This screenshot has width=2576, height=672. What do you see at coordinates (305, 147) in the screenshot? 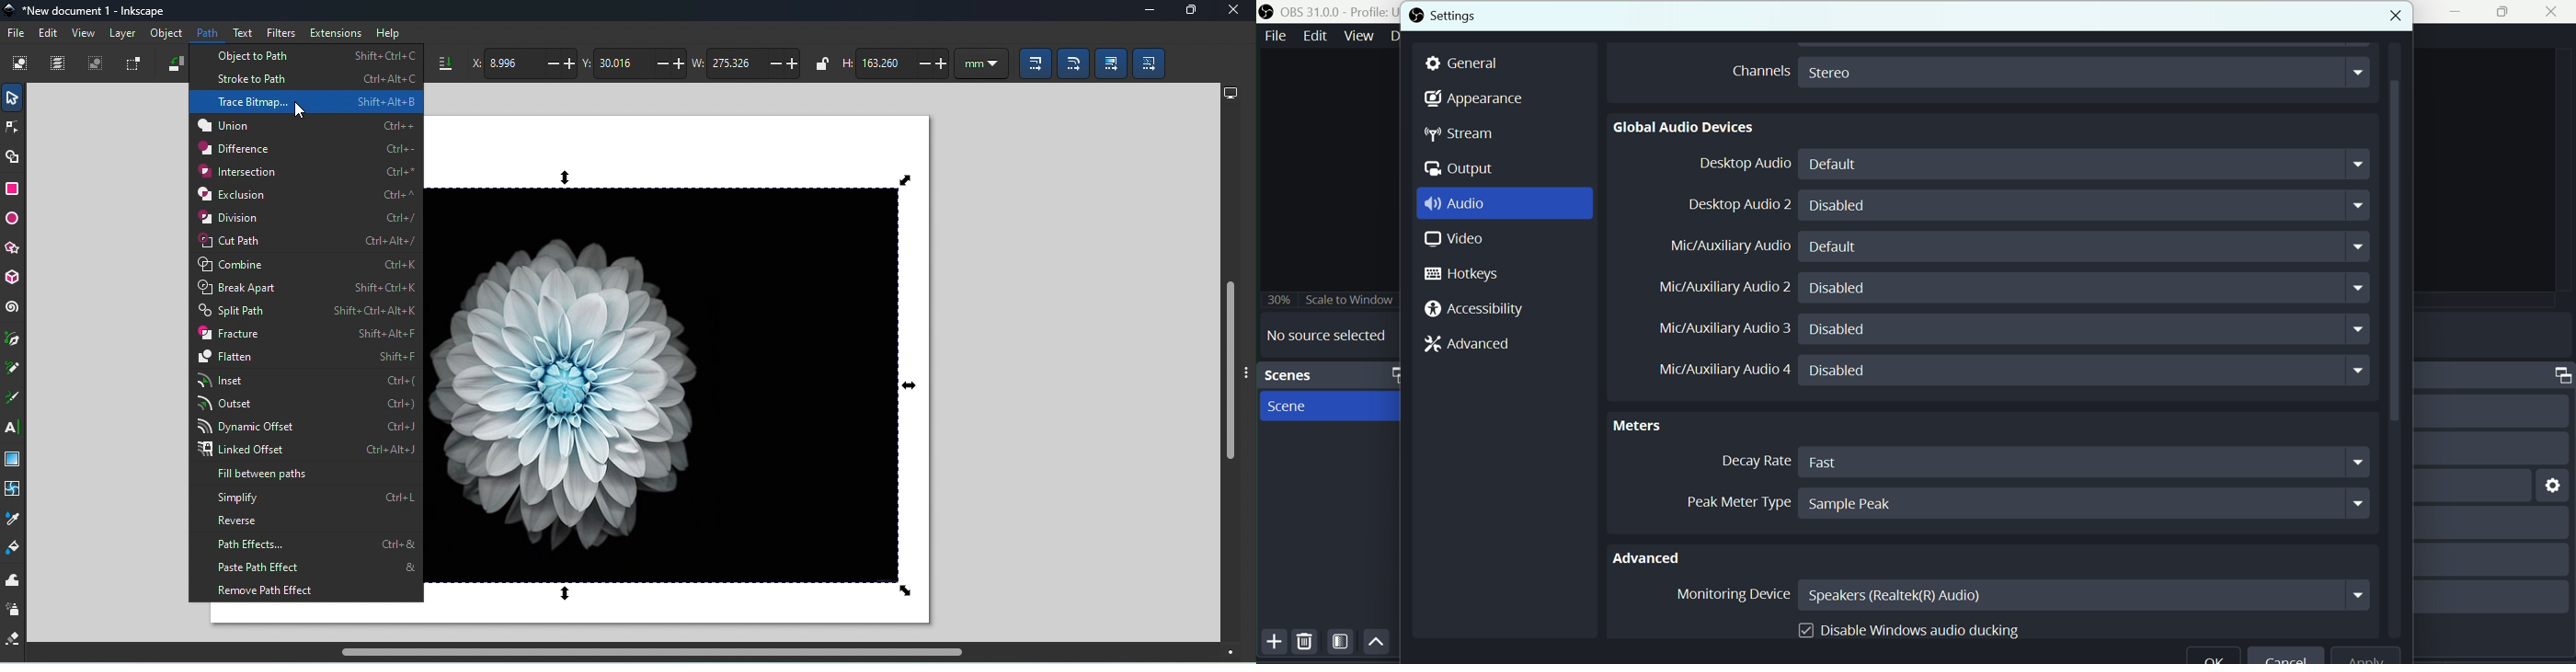
I see `Difference` at bounding box center [305, 147].